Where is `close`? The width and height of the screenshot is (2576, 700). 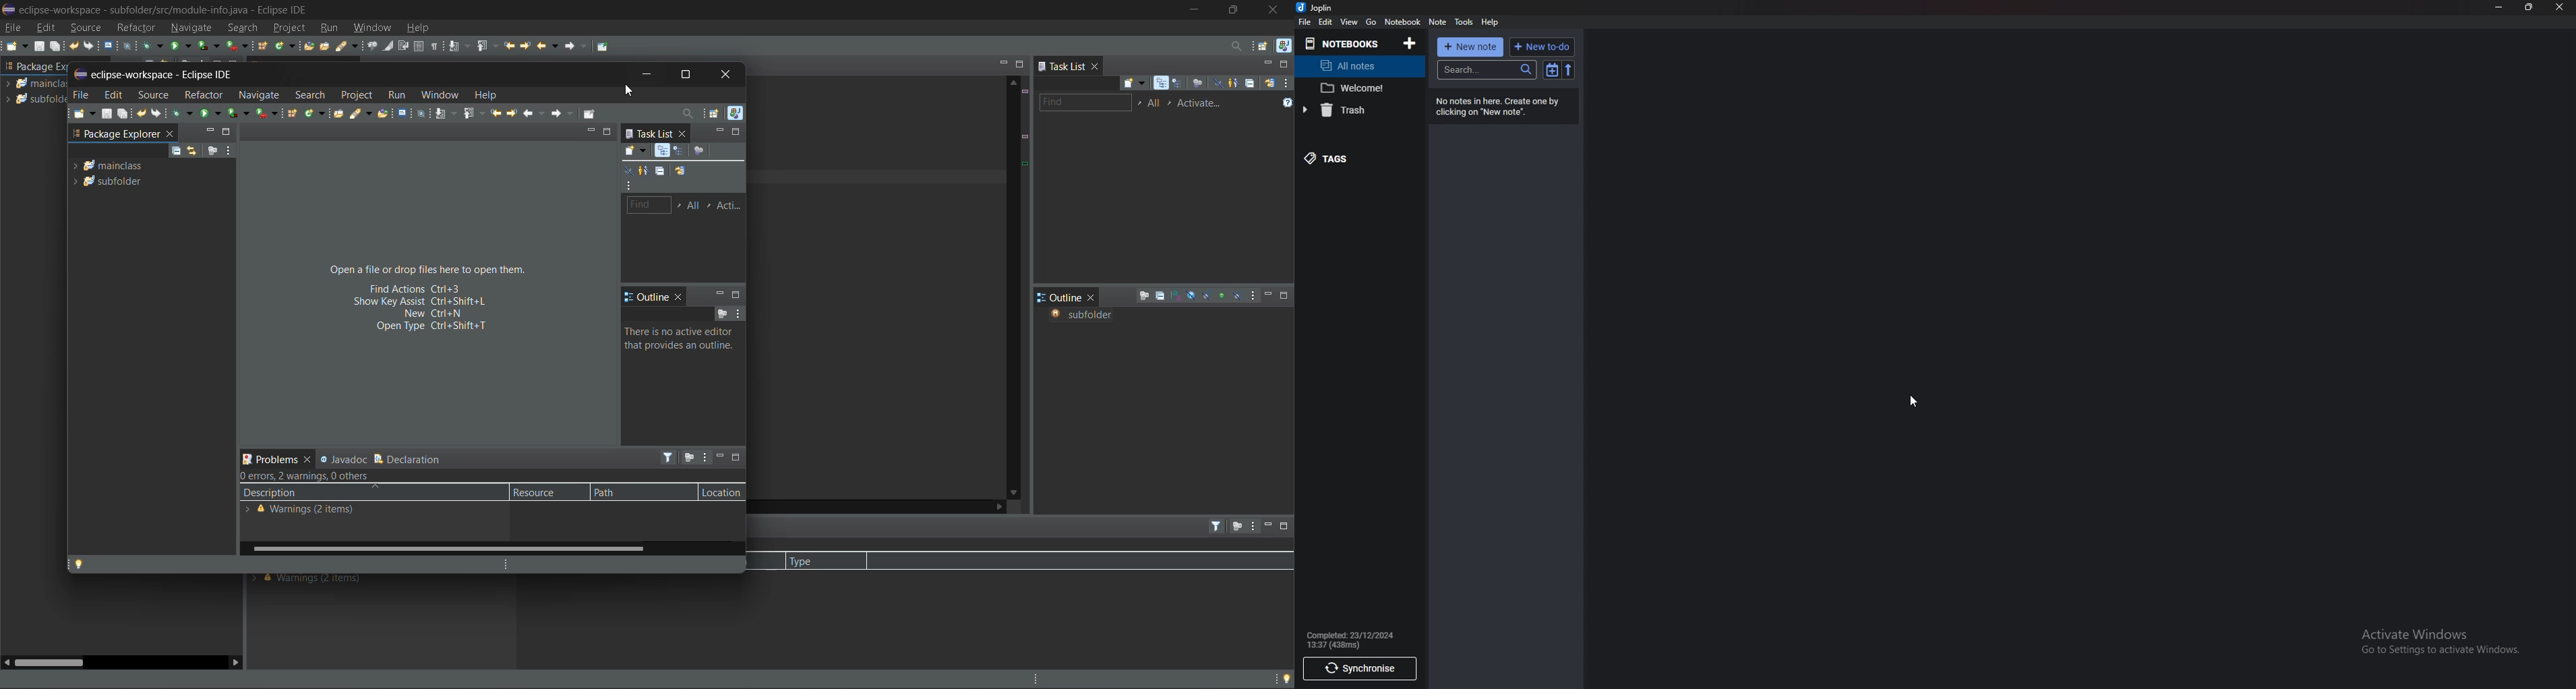
close is located at coordinates (1280, 9).